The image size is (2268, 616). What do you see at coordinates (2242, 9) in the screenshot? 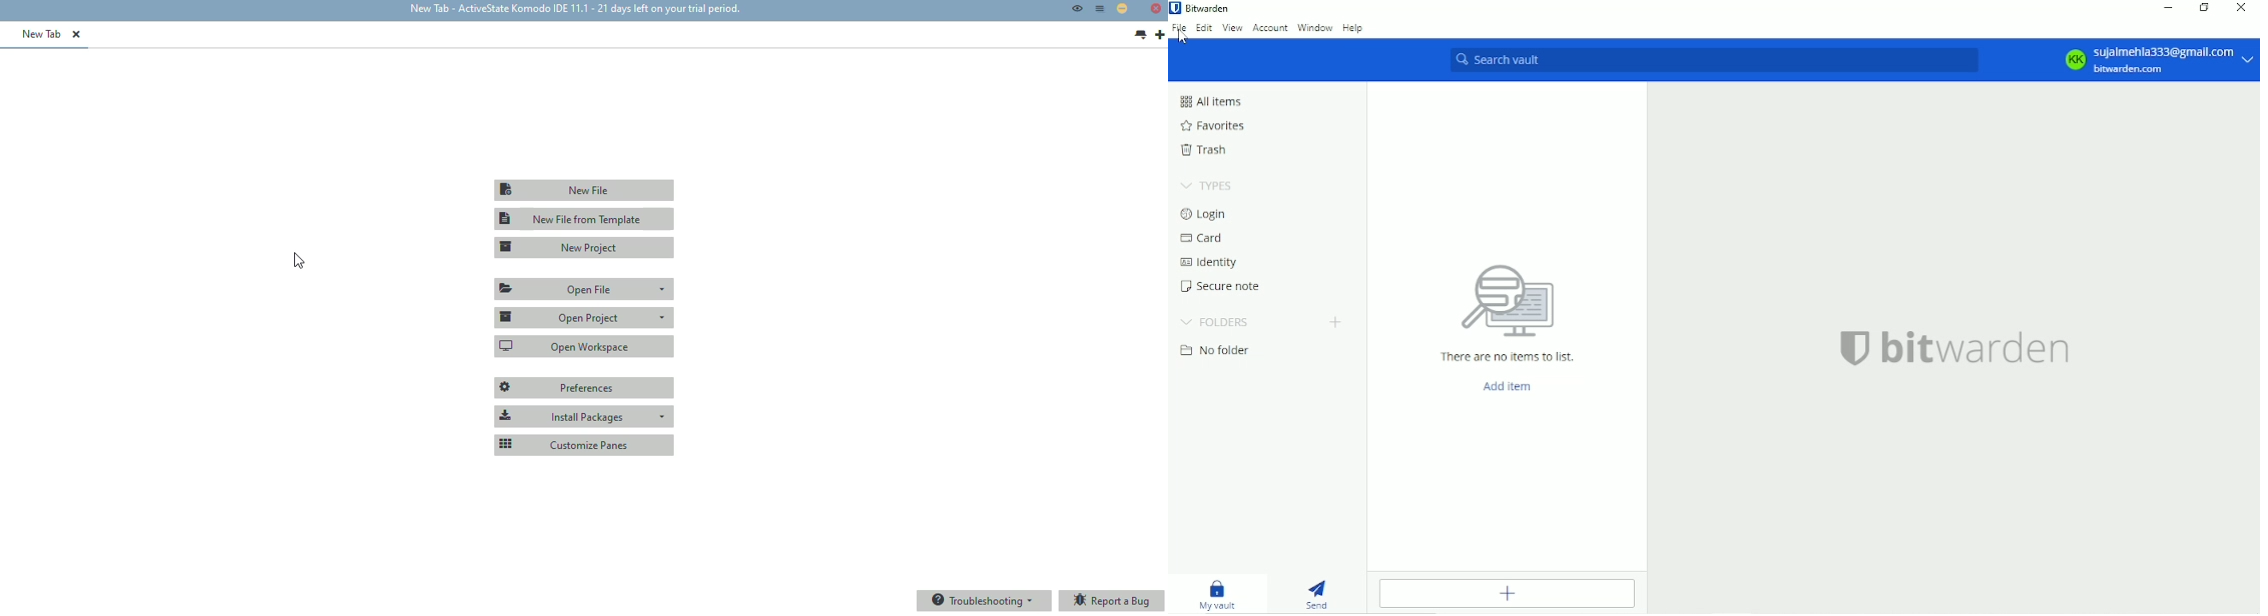
I see `Close` at bounding box center [2242, 9].